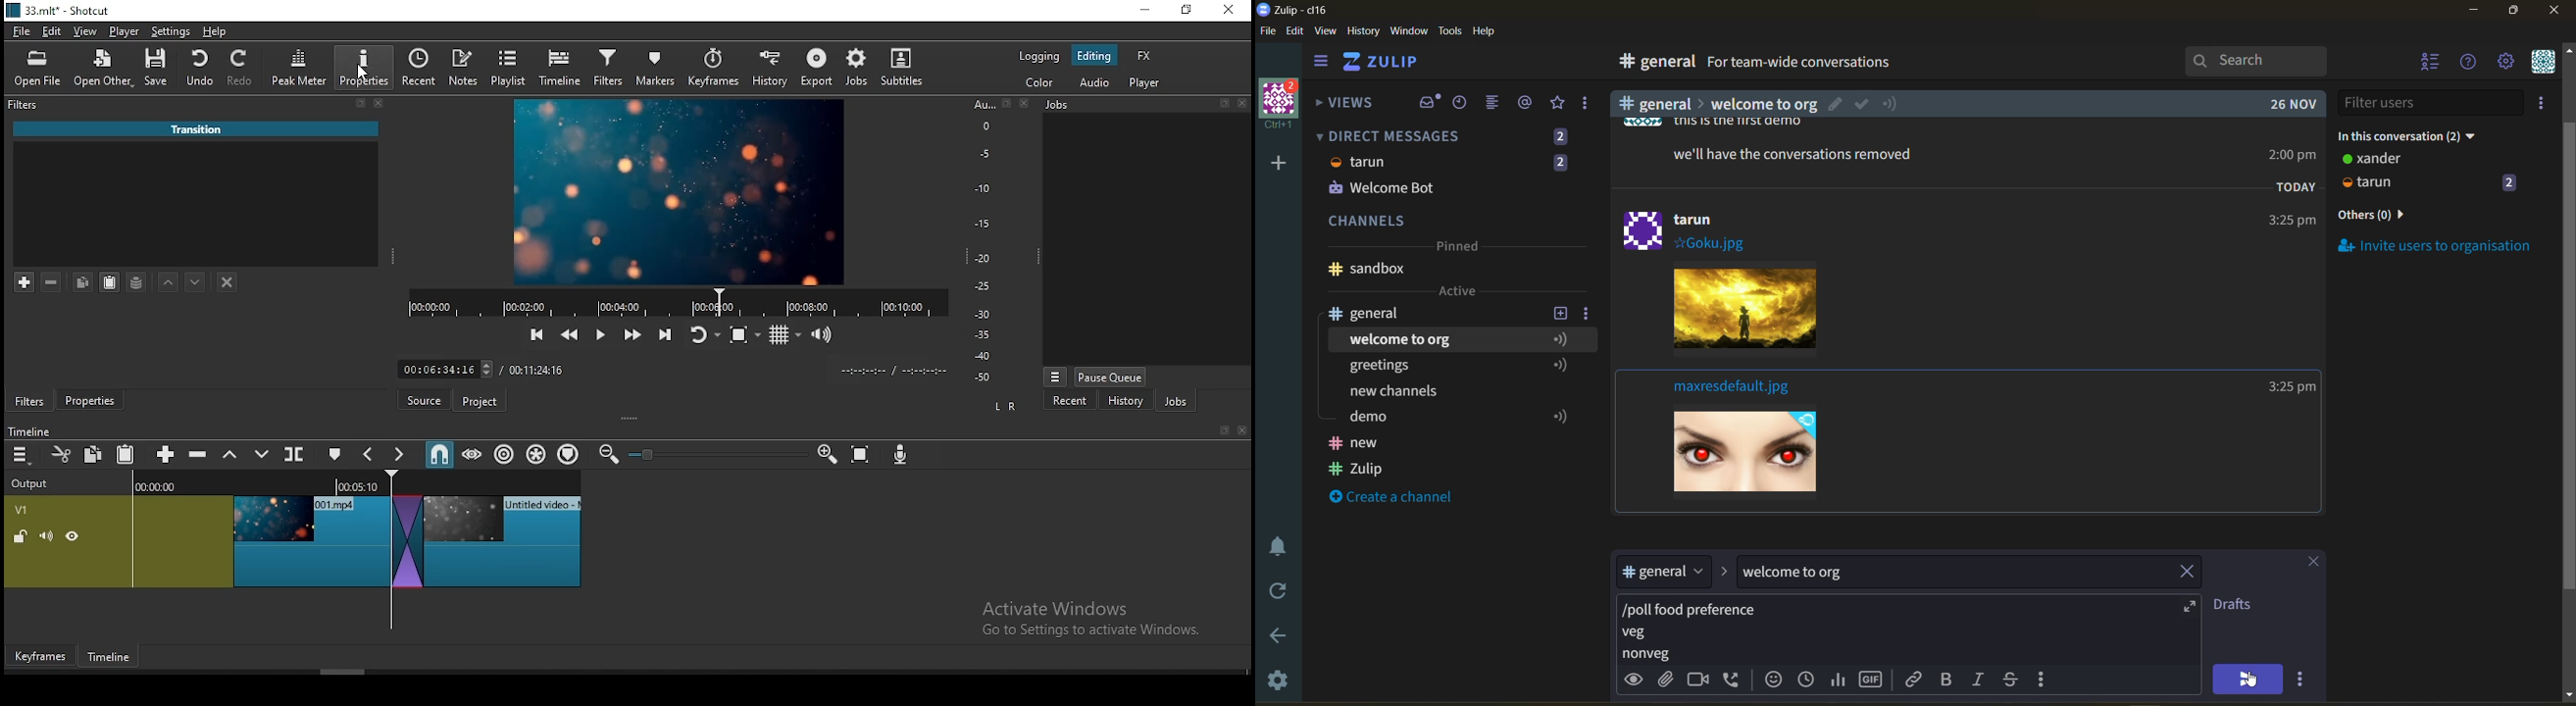 The height and width of the screenshot is (728, 2576). I want to click on hide side bar, so click(1321, 64).